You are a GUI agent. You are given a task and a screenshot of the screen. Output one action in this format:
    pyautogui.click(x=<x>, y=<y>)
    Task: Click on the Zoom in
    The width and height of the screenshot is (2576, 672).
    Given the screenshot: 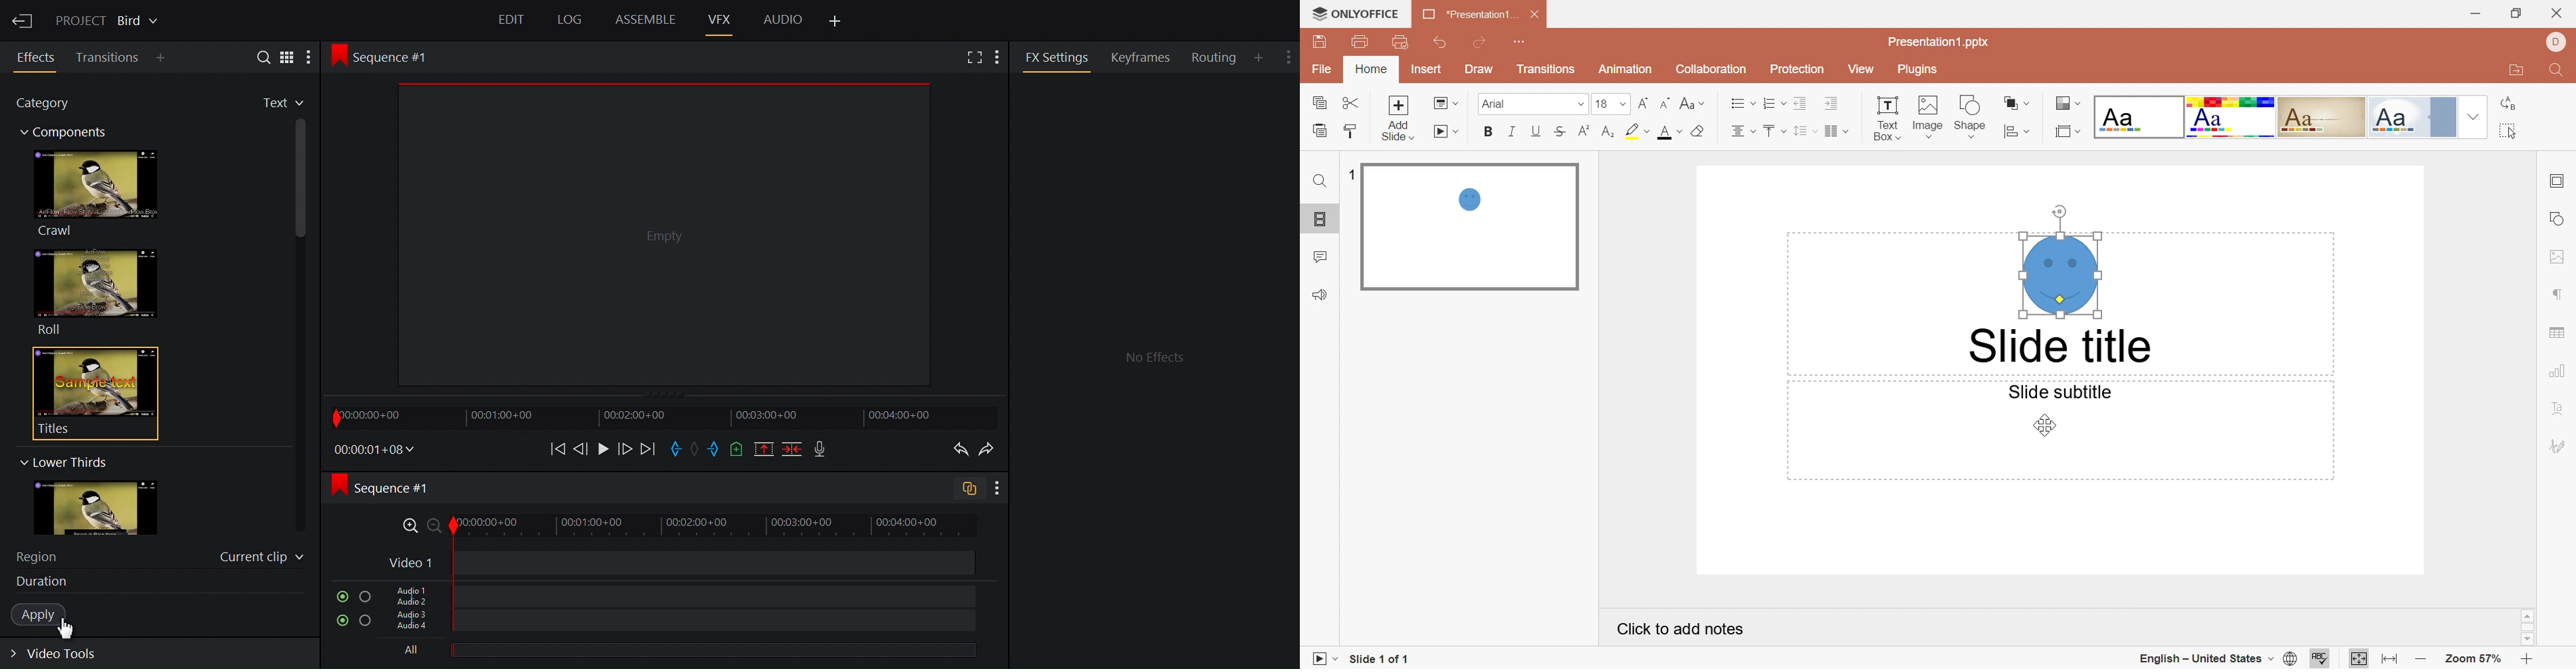 What is the action you would take?
    pyautogui.click(x=2528, y=660)
    